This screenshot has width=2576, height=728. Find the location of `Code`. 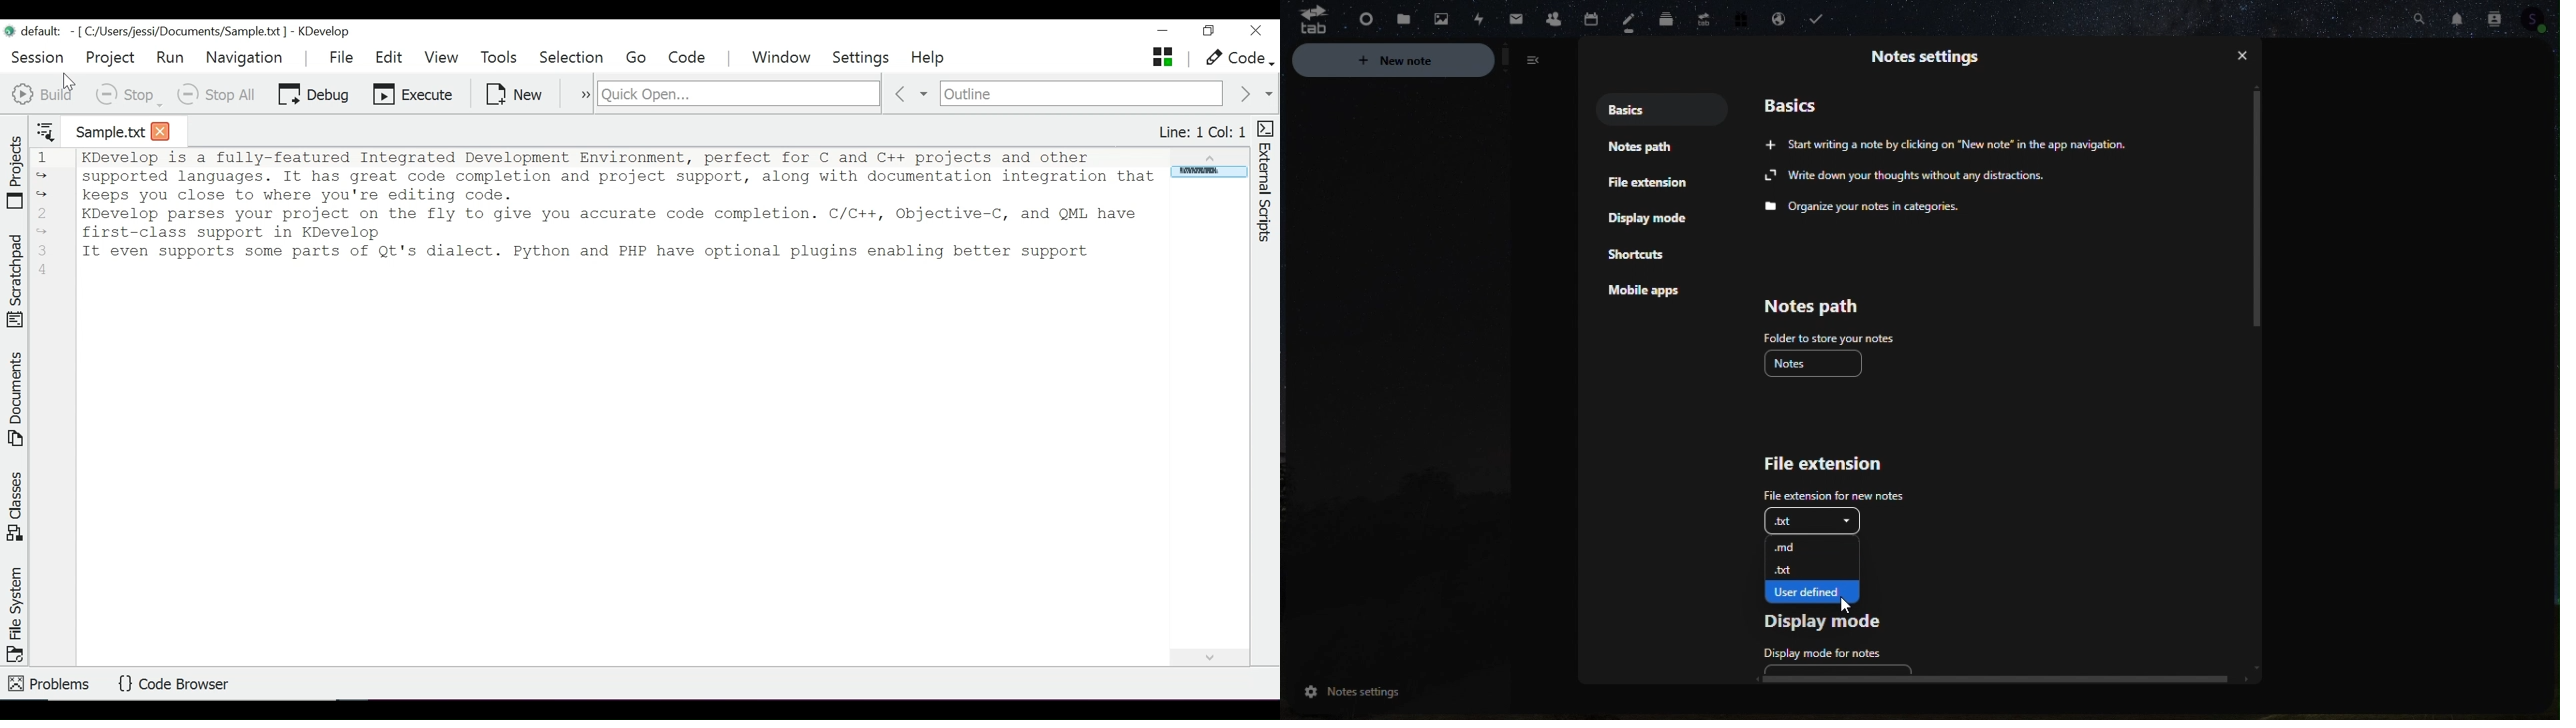

Code is located at coordinates (1233, 56).